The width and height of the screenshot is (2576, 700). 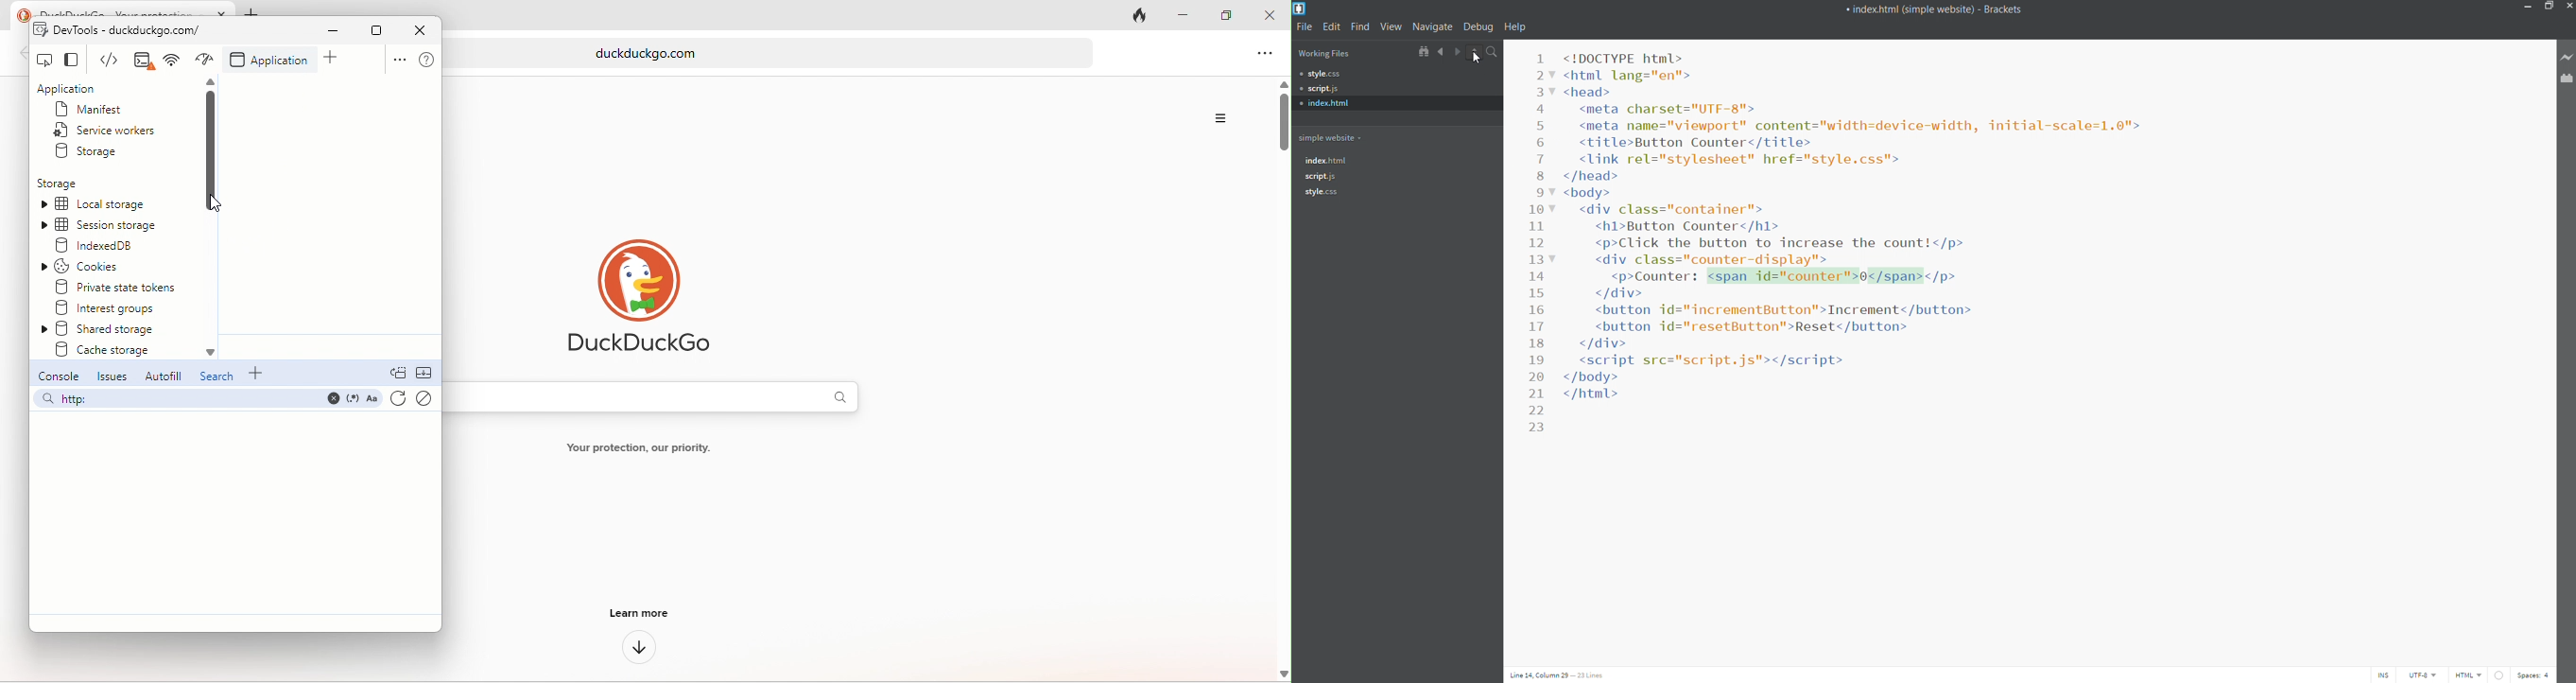 What do you see at coordinates (44, 61) in the screenshot?
I see `inspect` at bounding box center [44, 61].